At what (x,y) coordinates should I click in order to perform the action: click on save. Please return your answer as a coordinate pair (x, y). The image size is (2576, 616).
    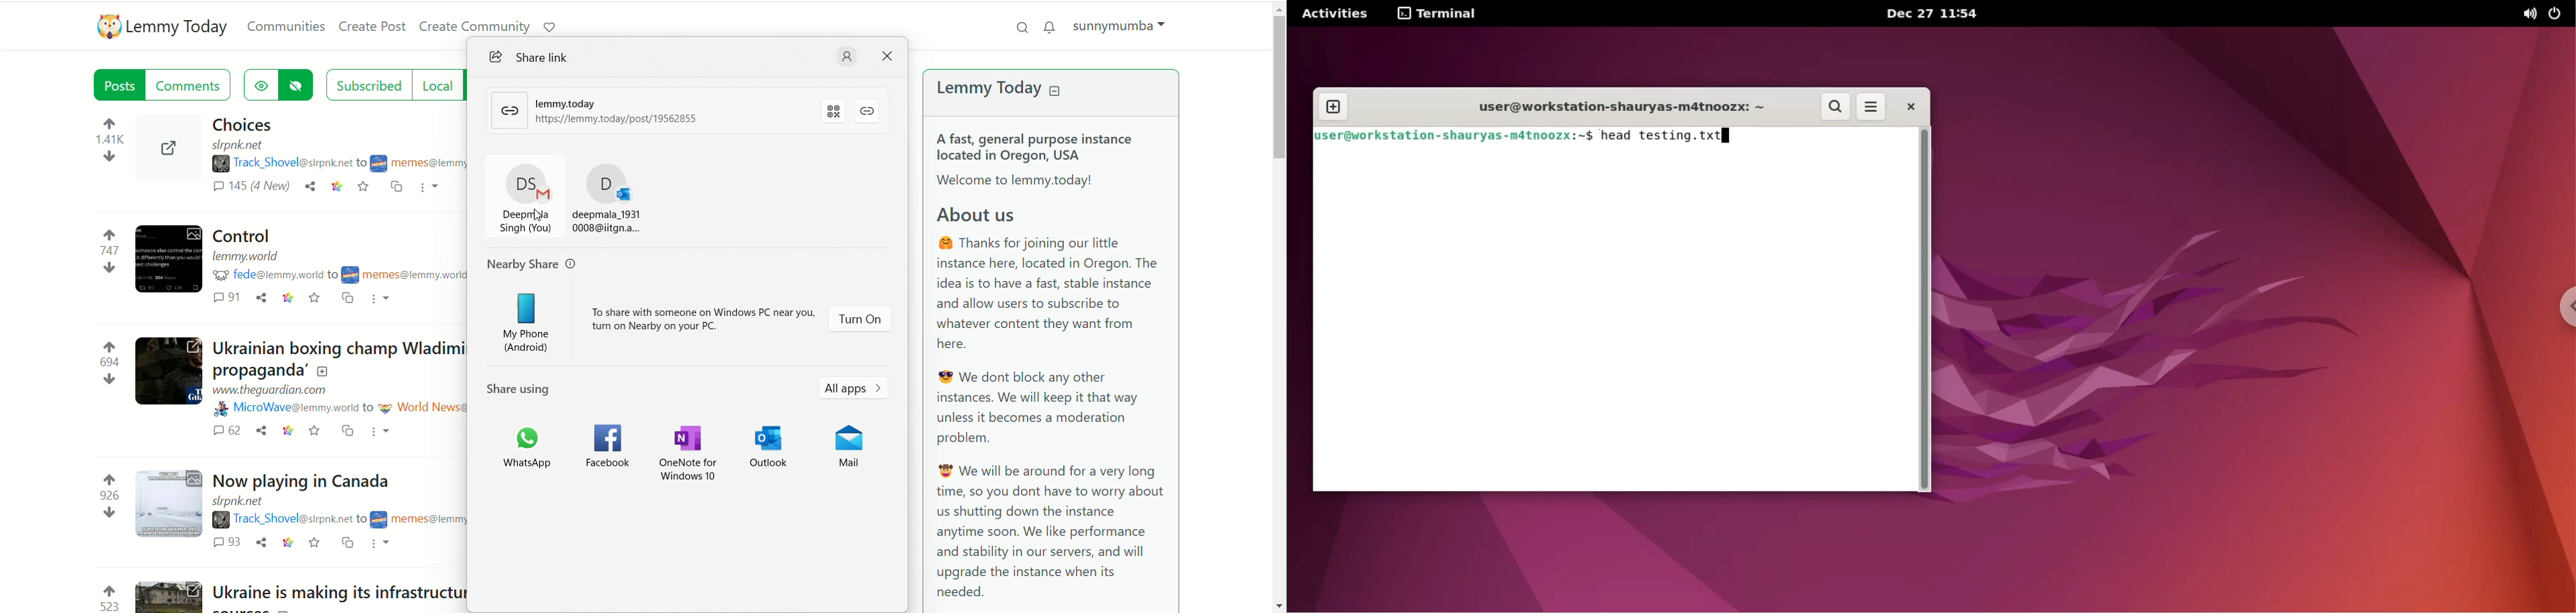
    Looking at the image, I should click on (365, 188).